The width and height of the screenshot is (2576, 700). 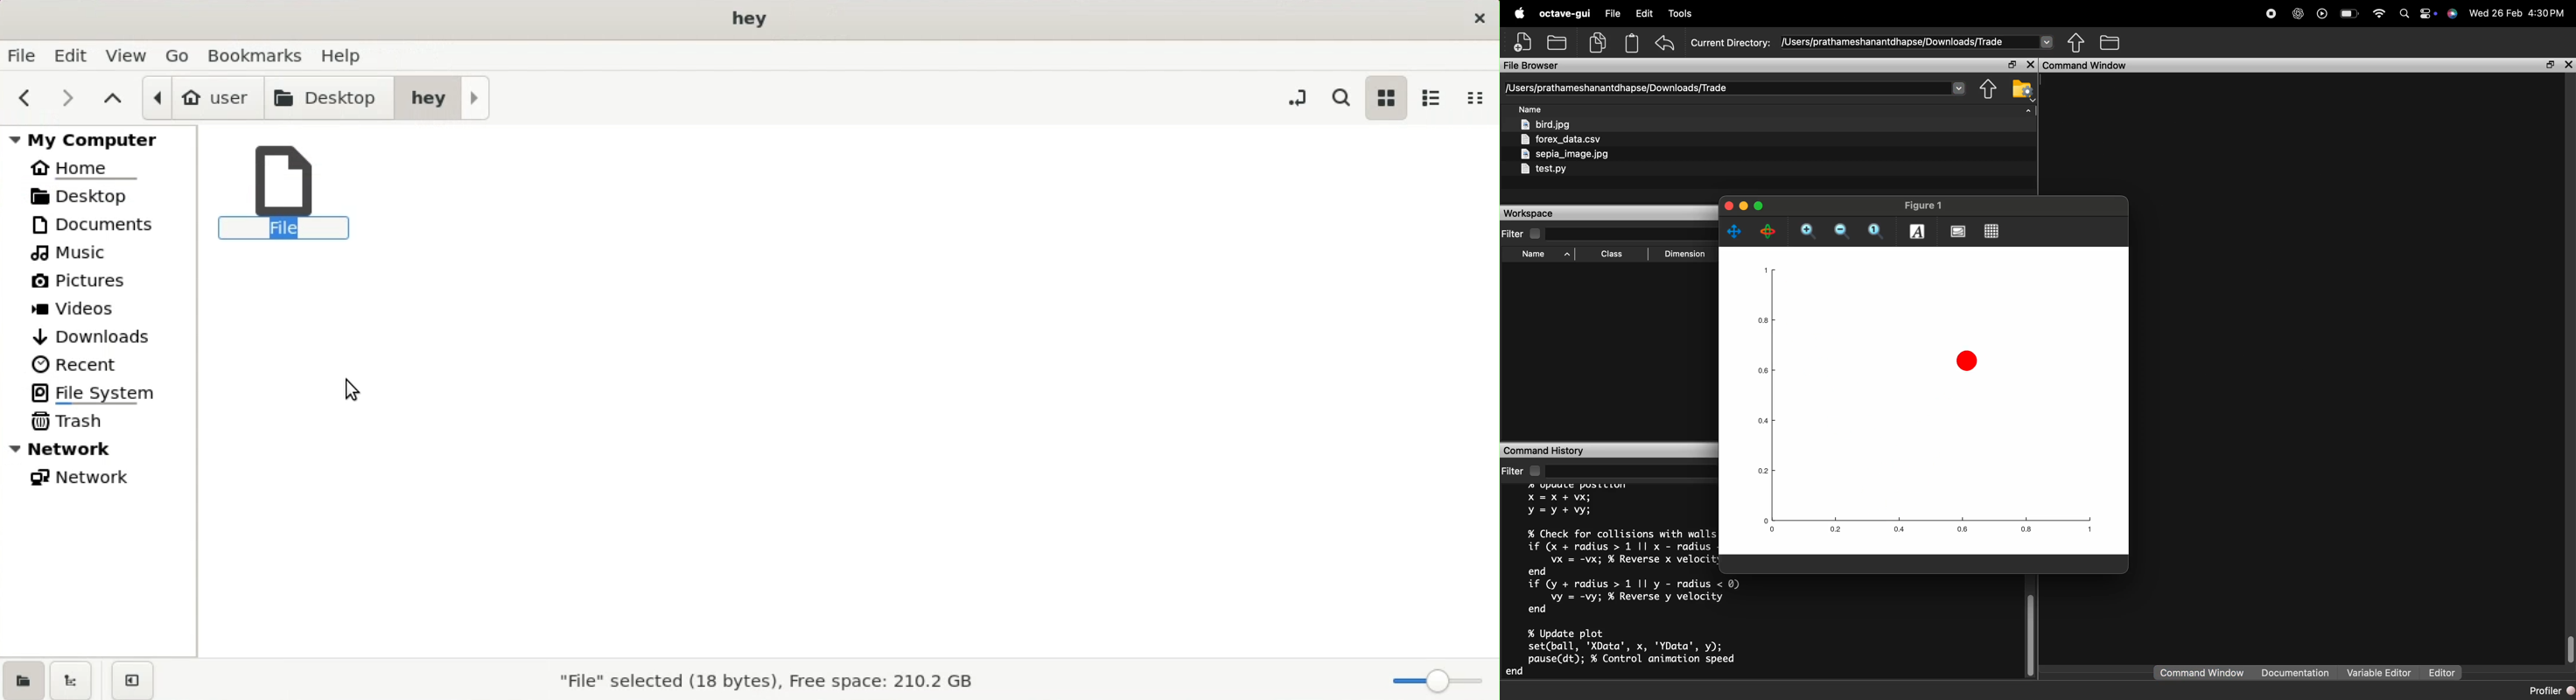 What do you see at coordinates (1989, 89) in the screenshot?
I see `share` at bounding box center [1989, 89].